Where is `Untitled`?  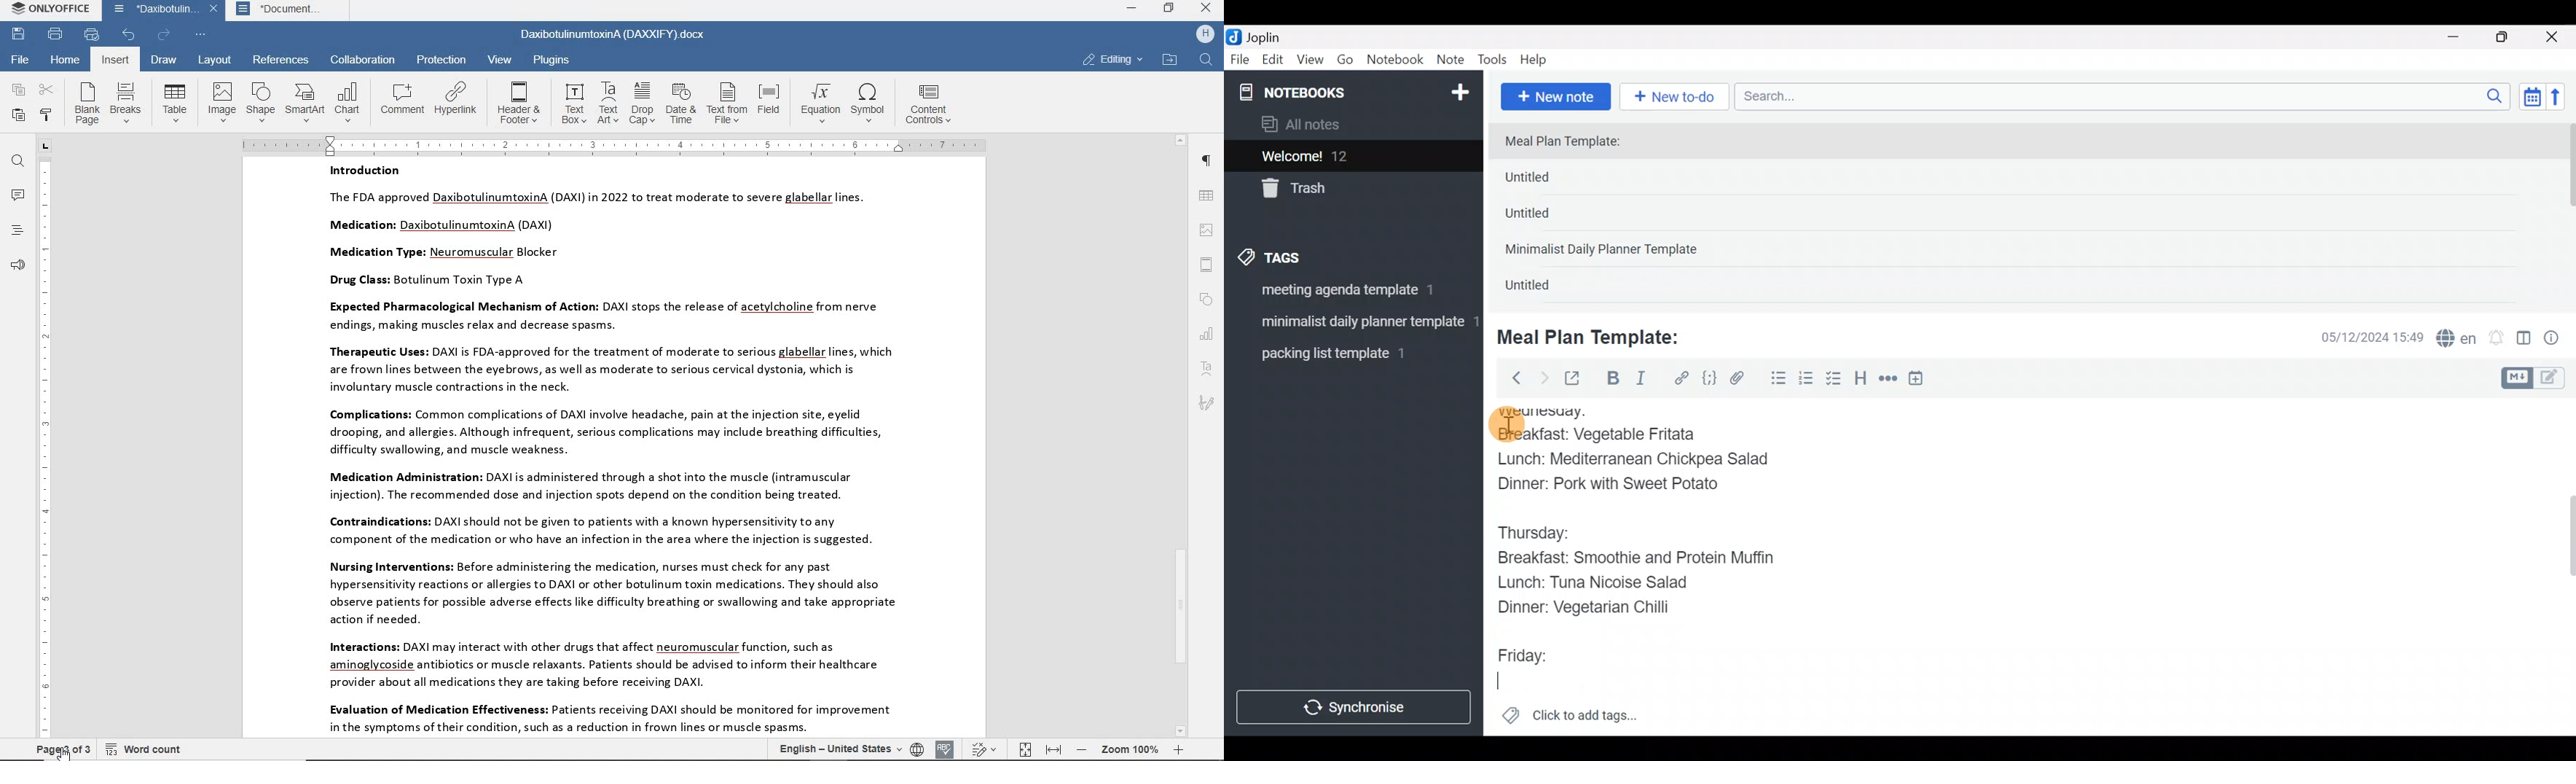 Untitled is located at coordinates (1551, 180).